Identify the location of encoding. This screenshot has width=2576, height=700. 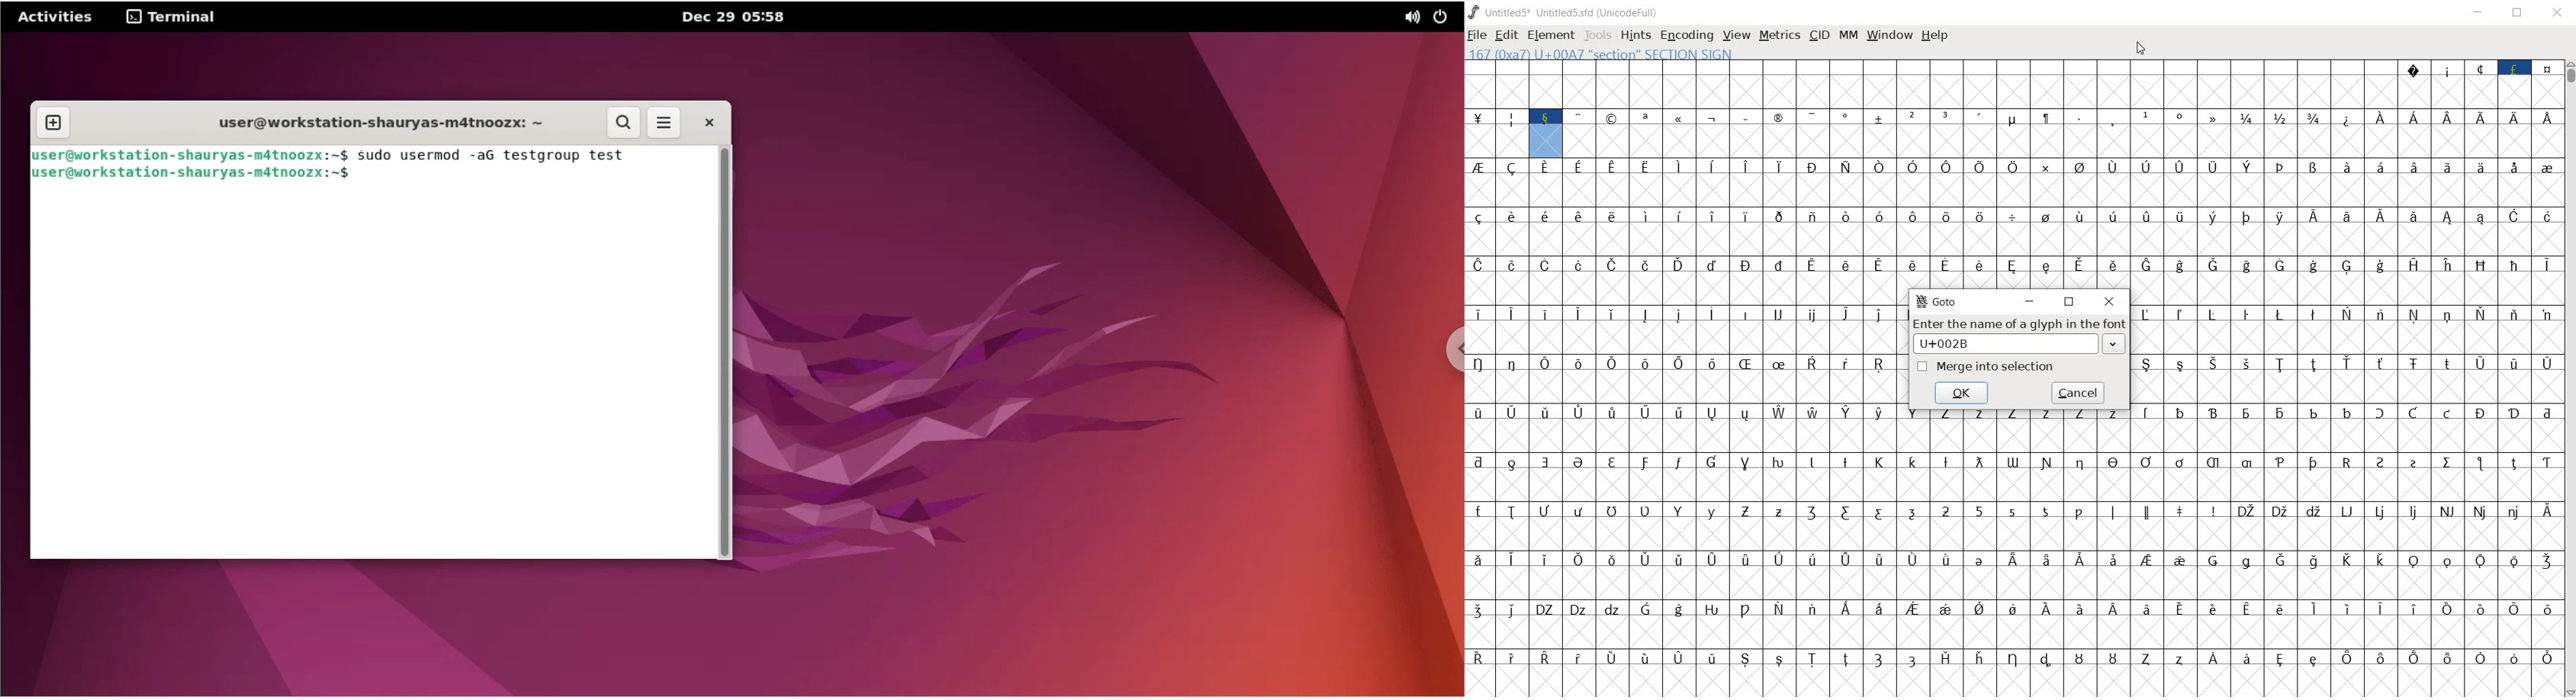
(1686, 34).